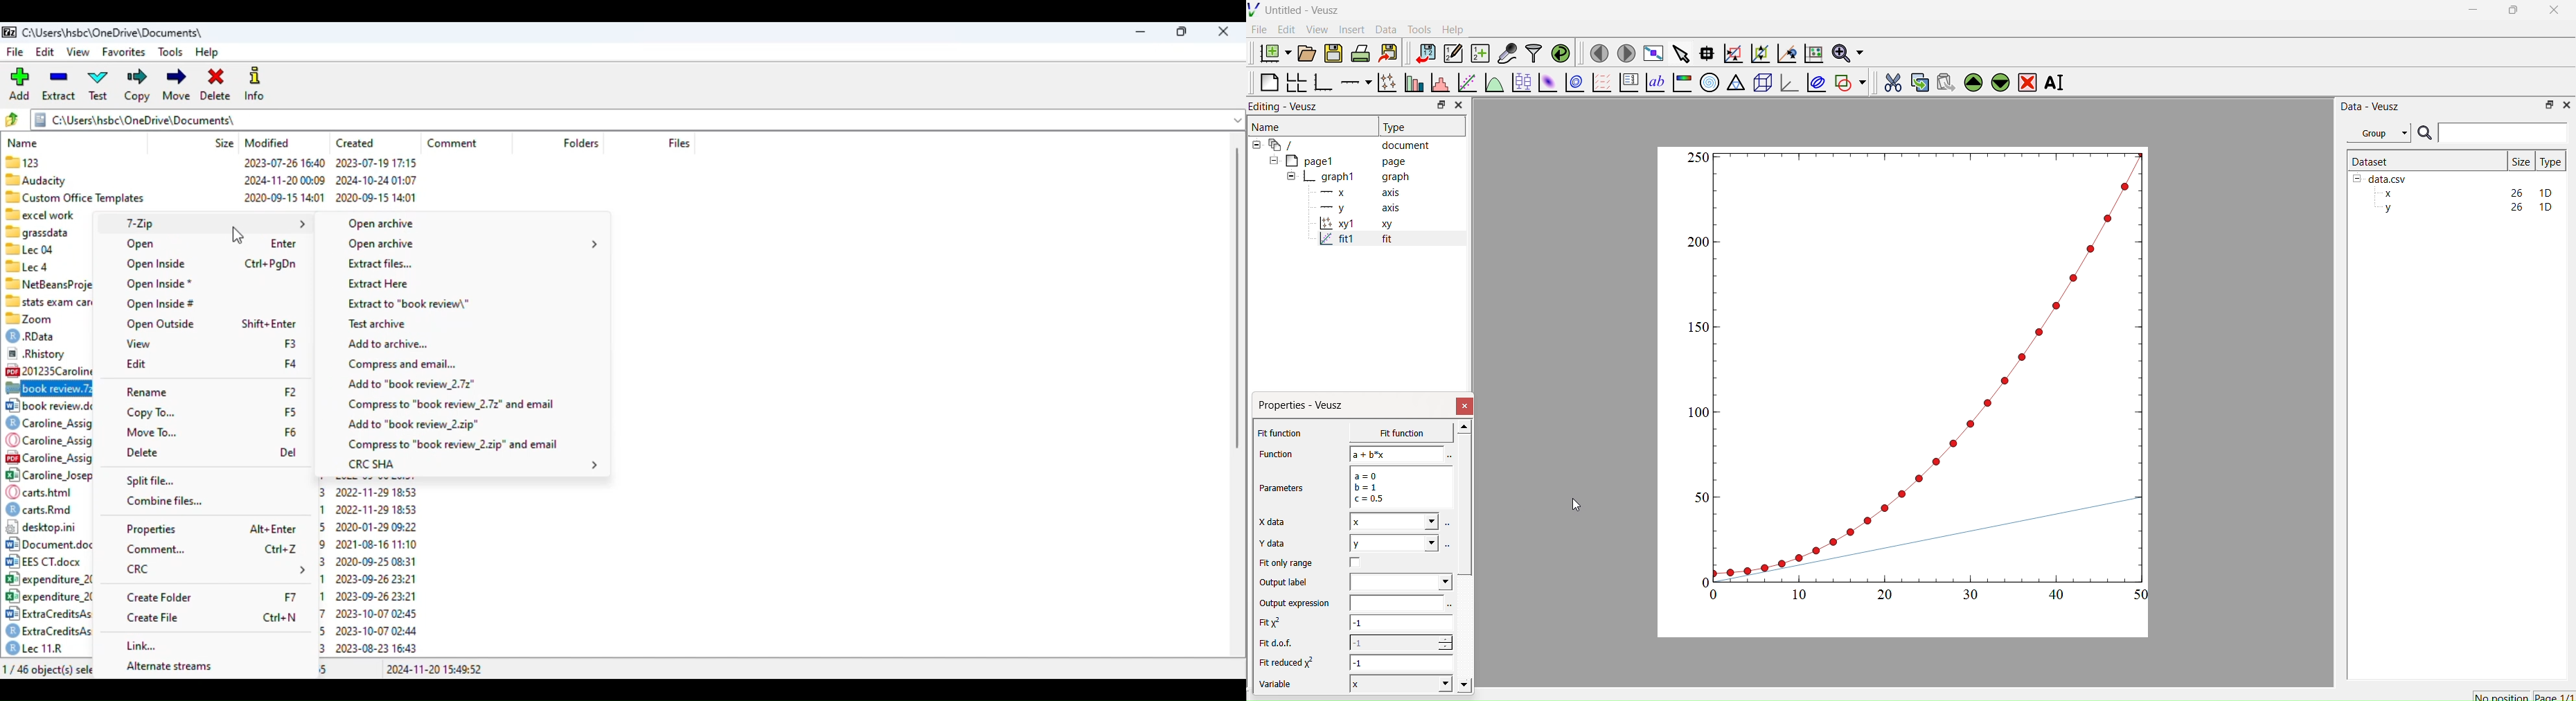 This screenshot has width=2576, height=728. What do you see at coordinates (46, 51) in the screenshot?
I see `edit` at bounding box center [46, 51].